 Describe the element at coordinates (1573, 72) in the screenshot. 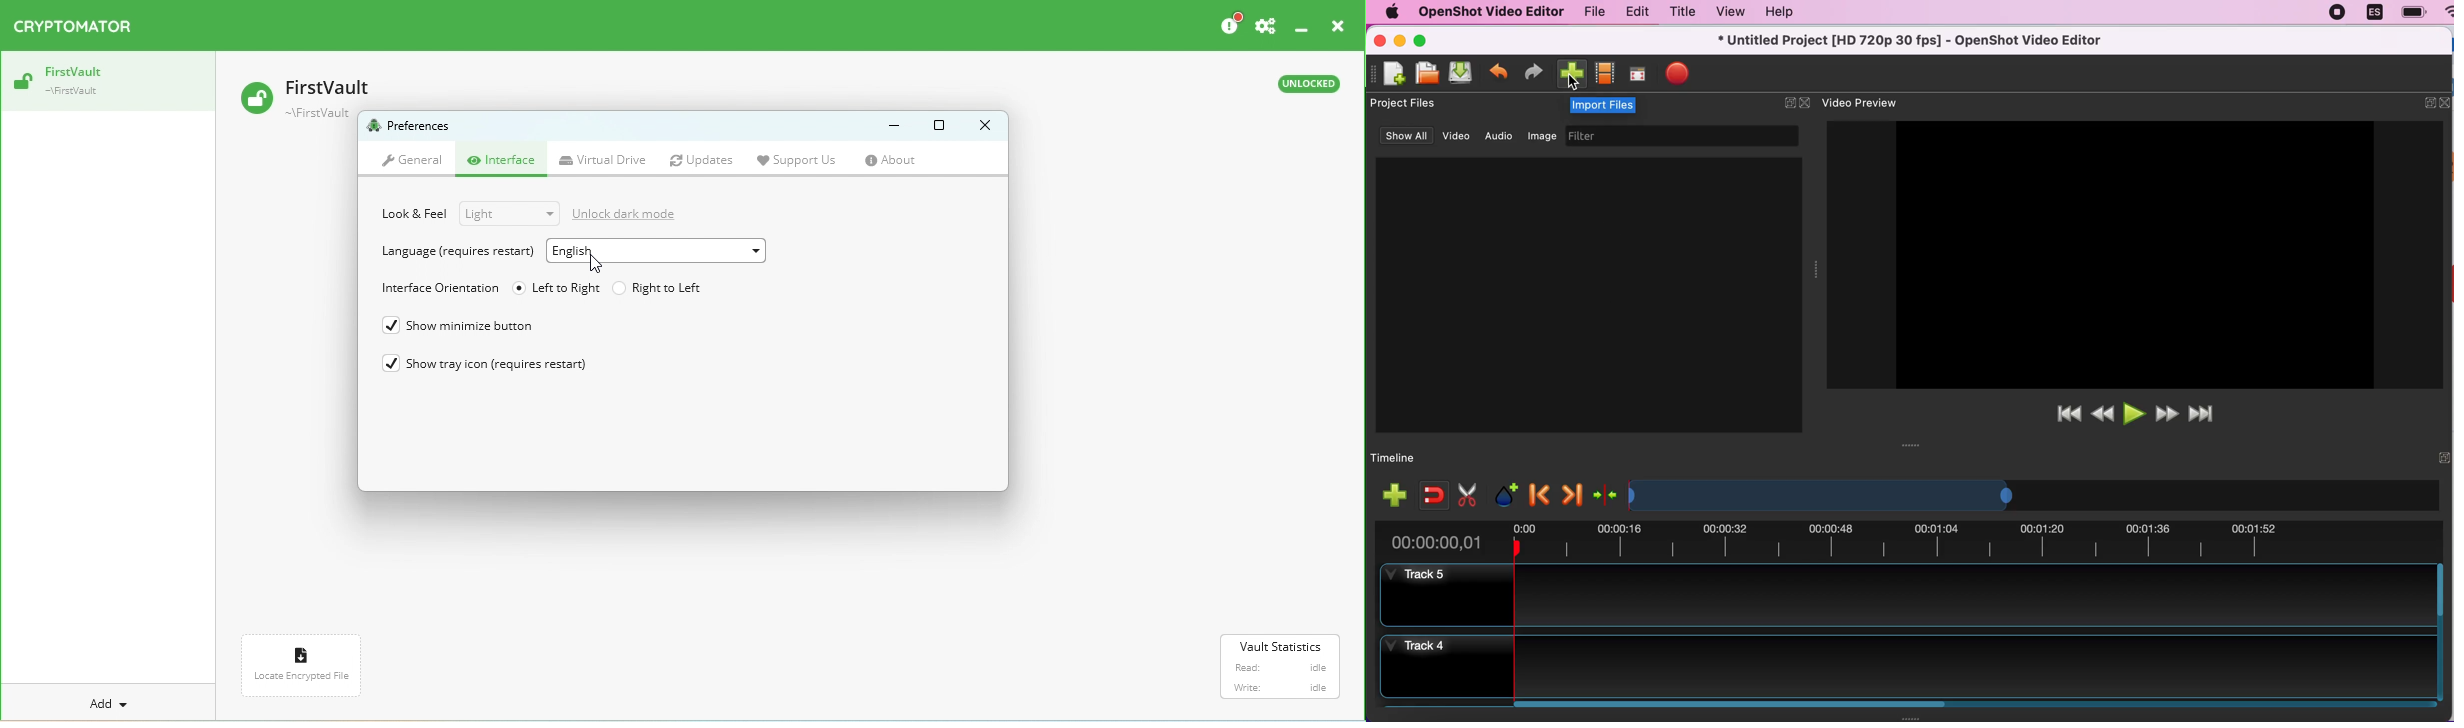

I see `import files` at that location.